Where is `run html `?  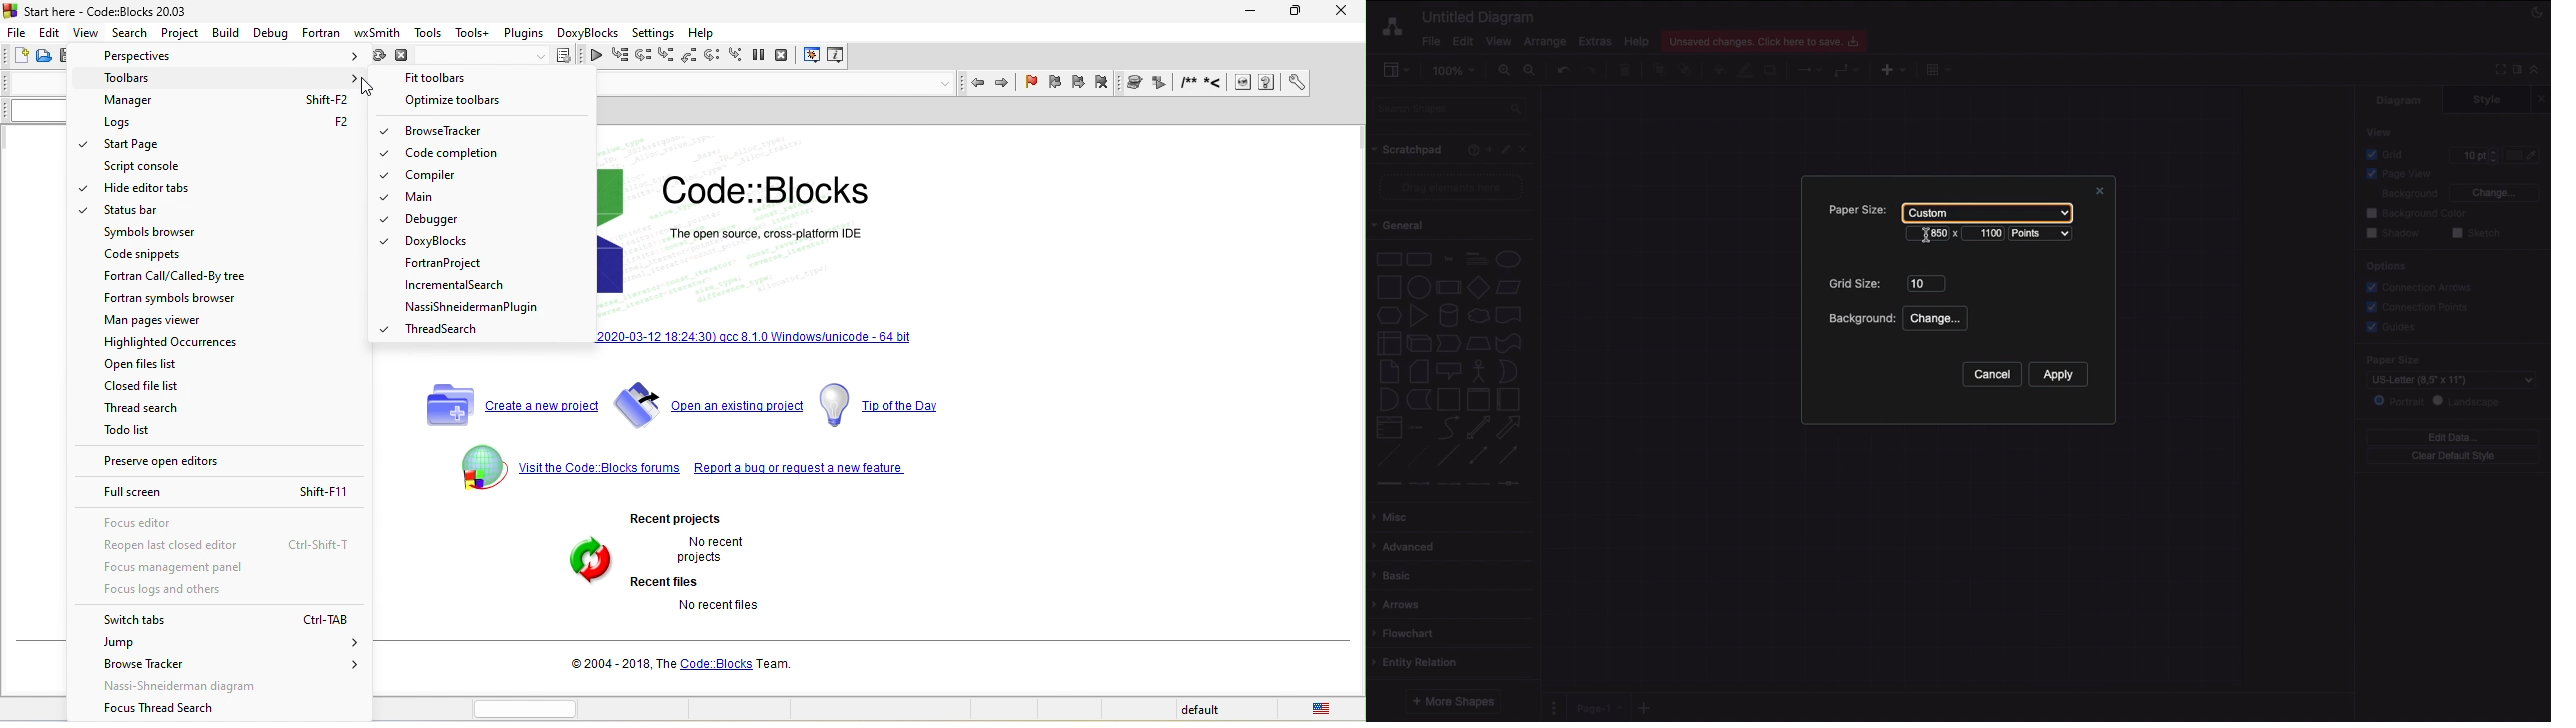
run html  is located at coordinates (1244, 84).